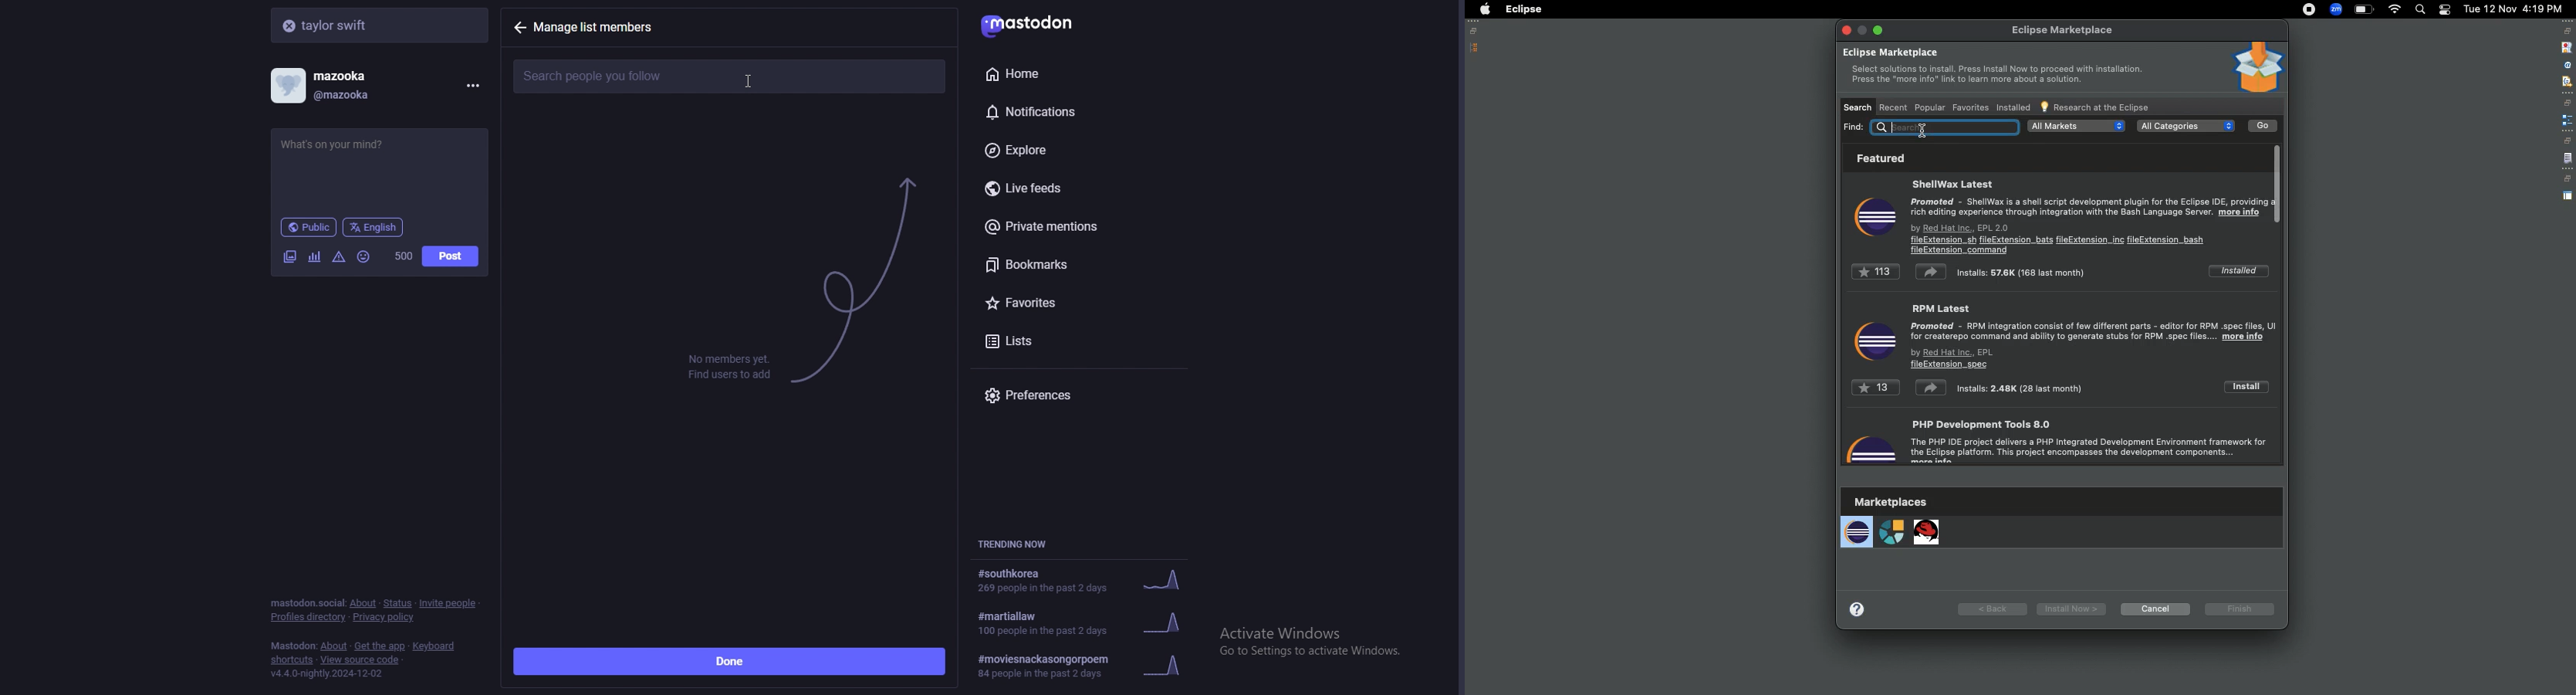 This screenshot has height=700, width=2576. What do you see at coordinates (360, 661) in the screenshot?
I see `view source code` at bounding box center [360, 661].